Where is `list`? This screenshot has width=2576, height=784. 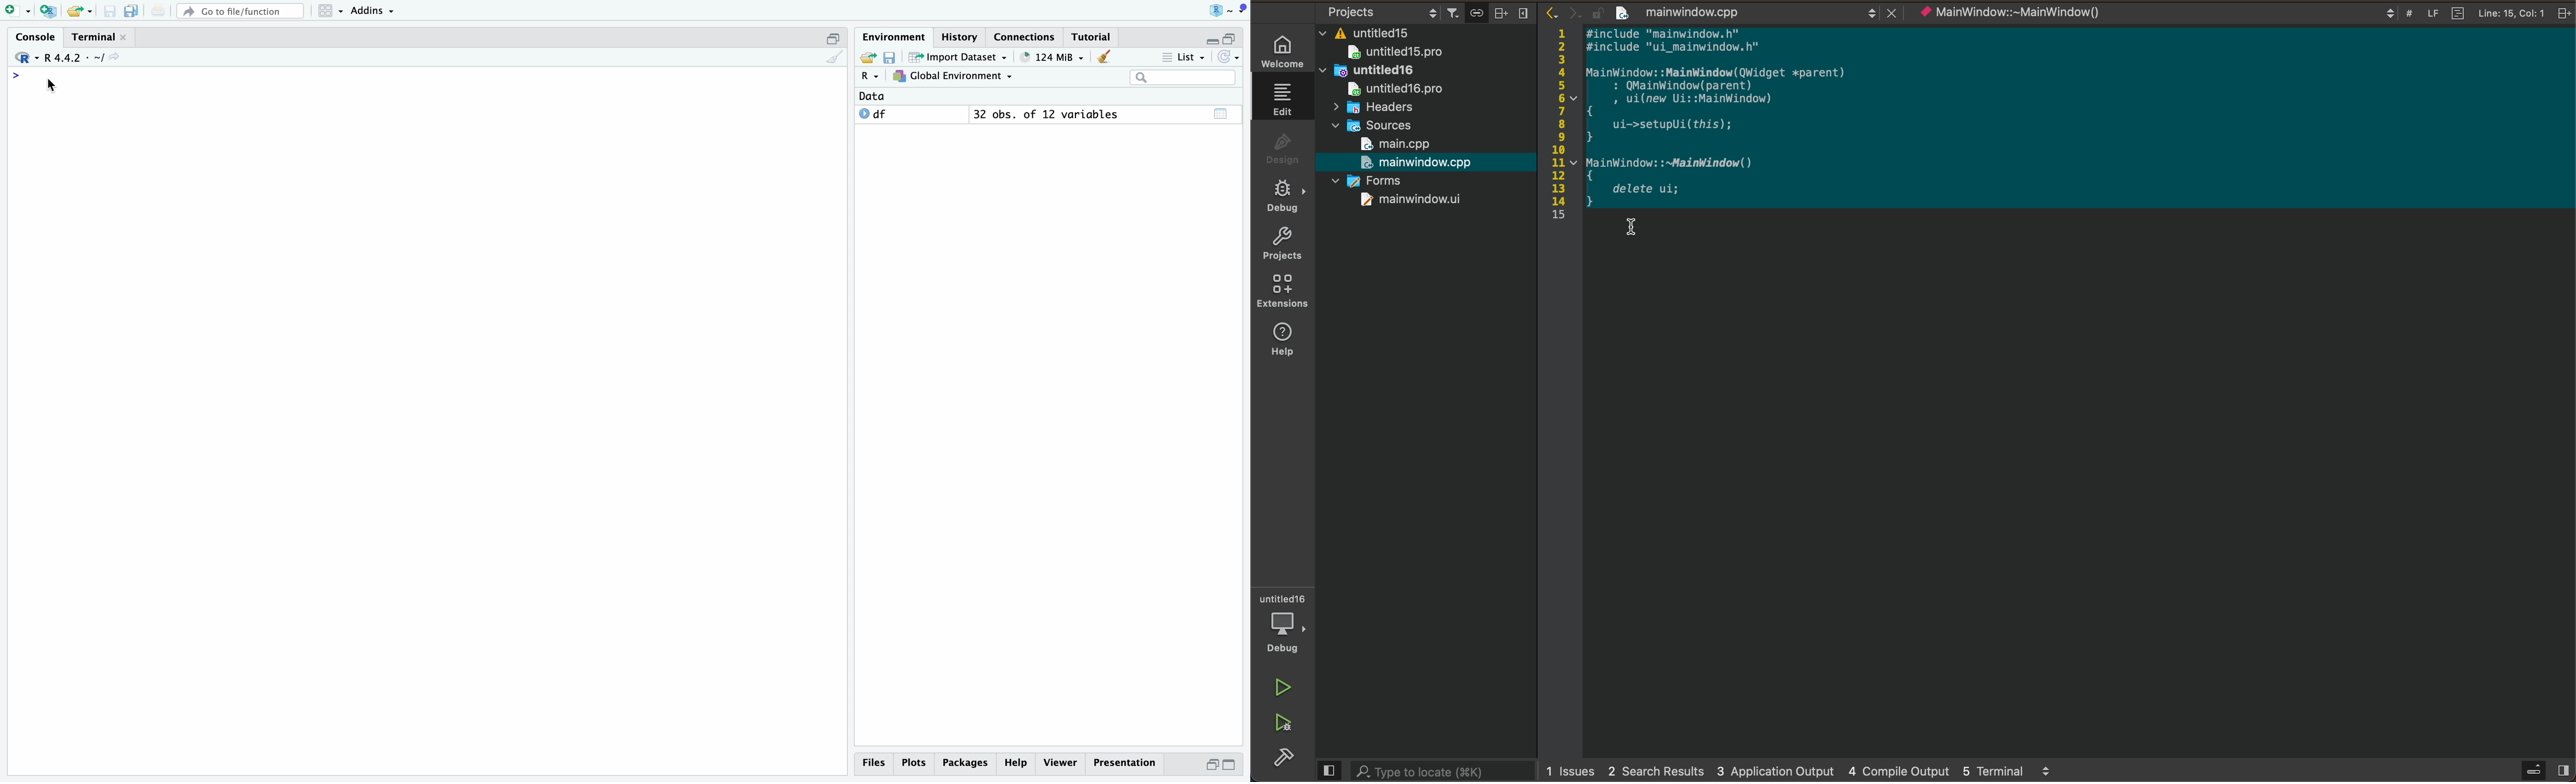 list is located at coordinates (1185, 57).